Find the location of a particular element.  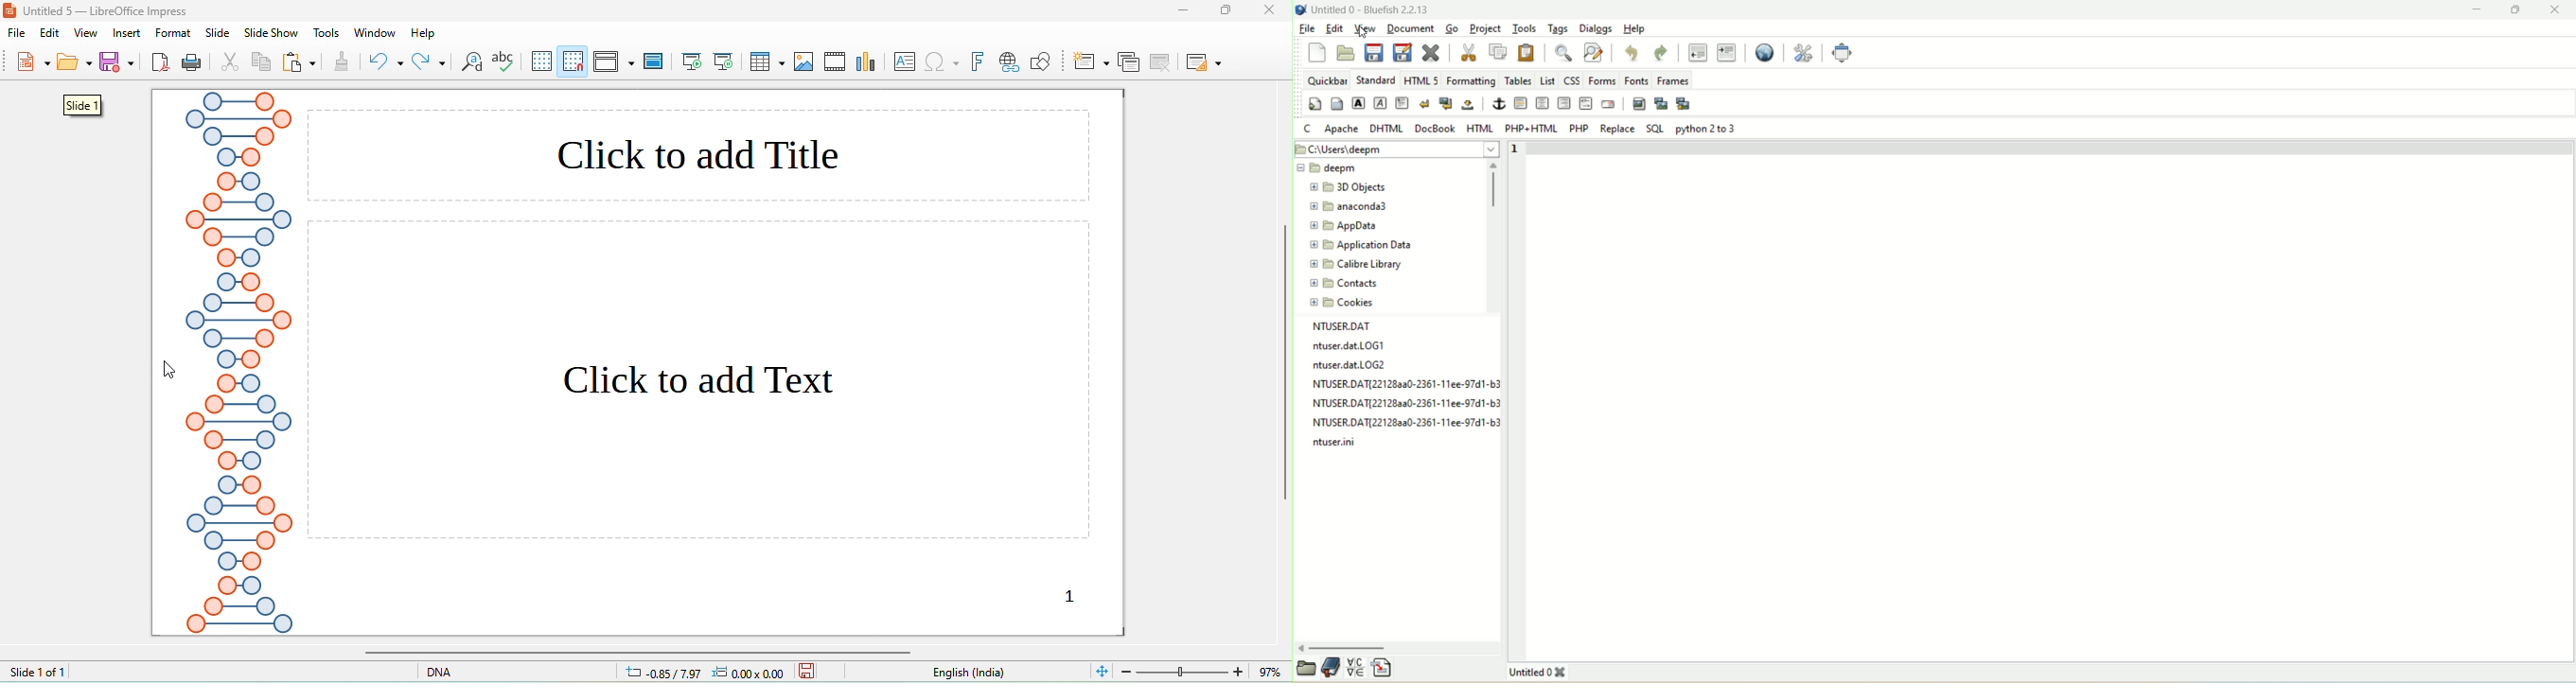

chart is located at coordinates (804, 62).